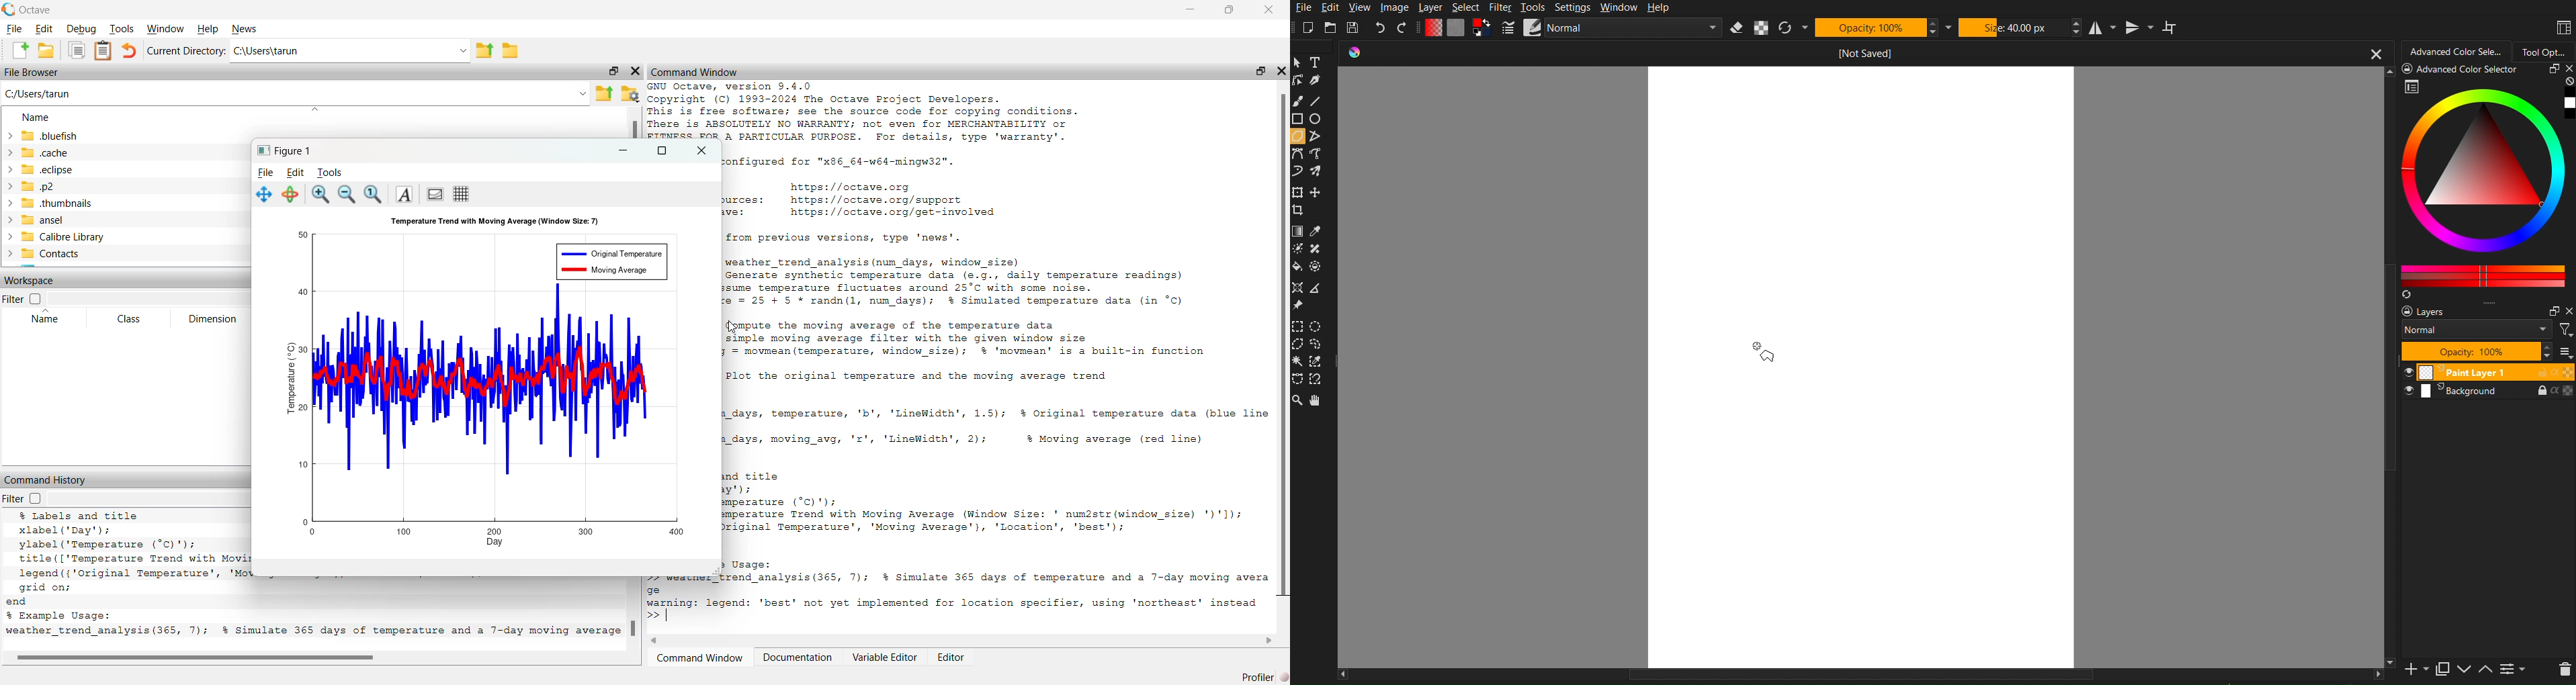 The image size is (2576, 700). Describe the element at coordinates (614, 70) in the screenshot. I see `Maximize` at that location.